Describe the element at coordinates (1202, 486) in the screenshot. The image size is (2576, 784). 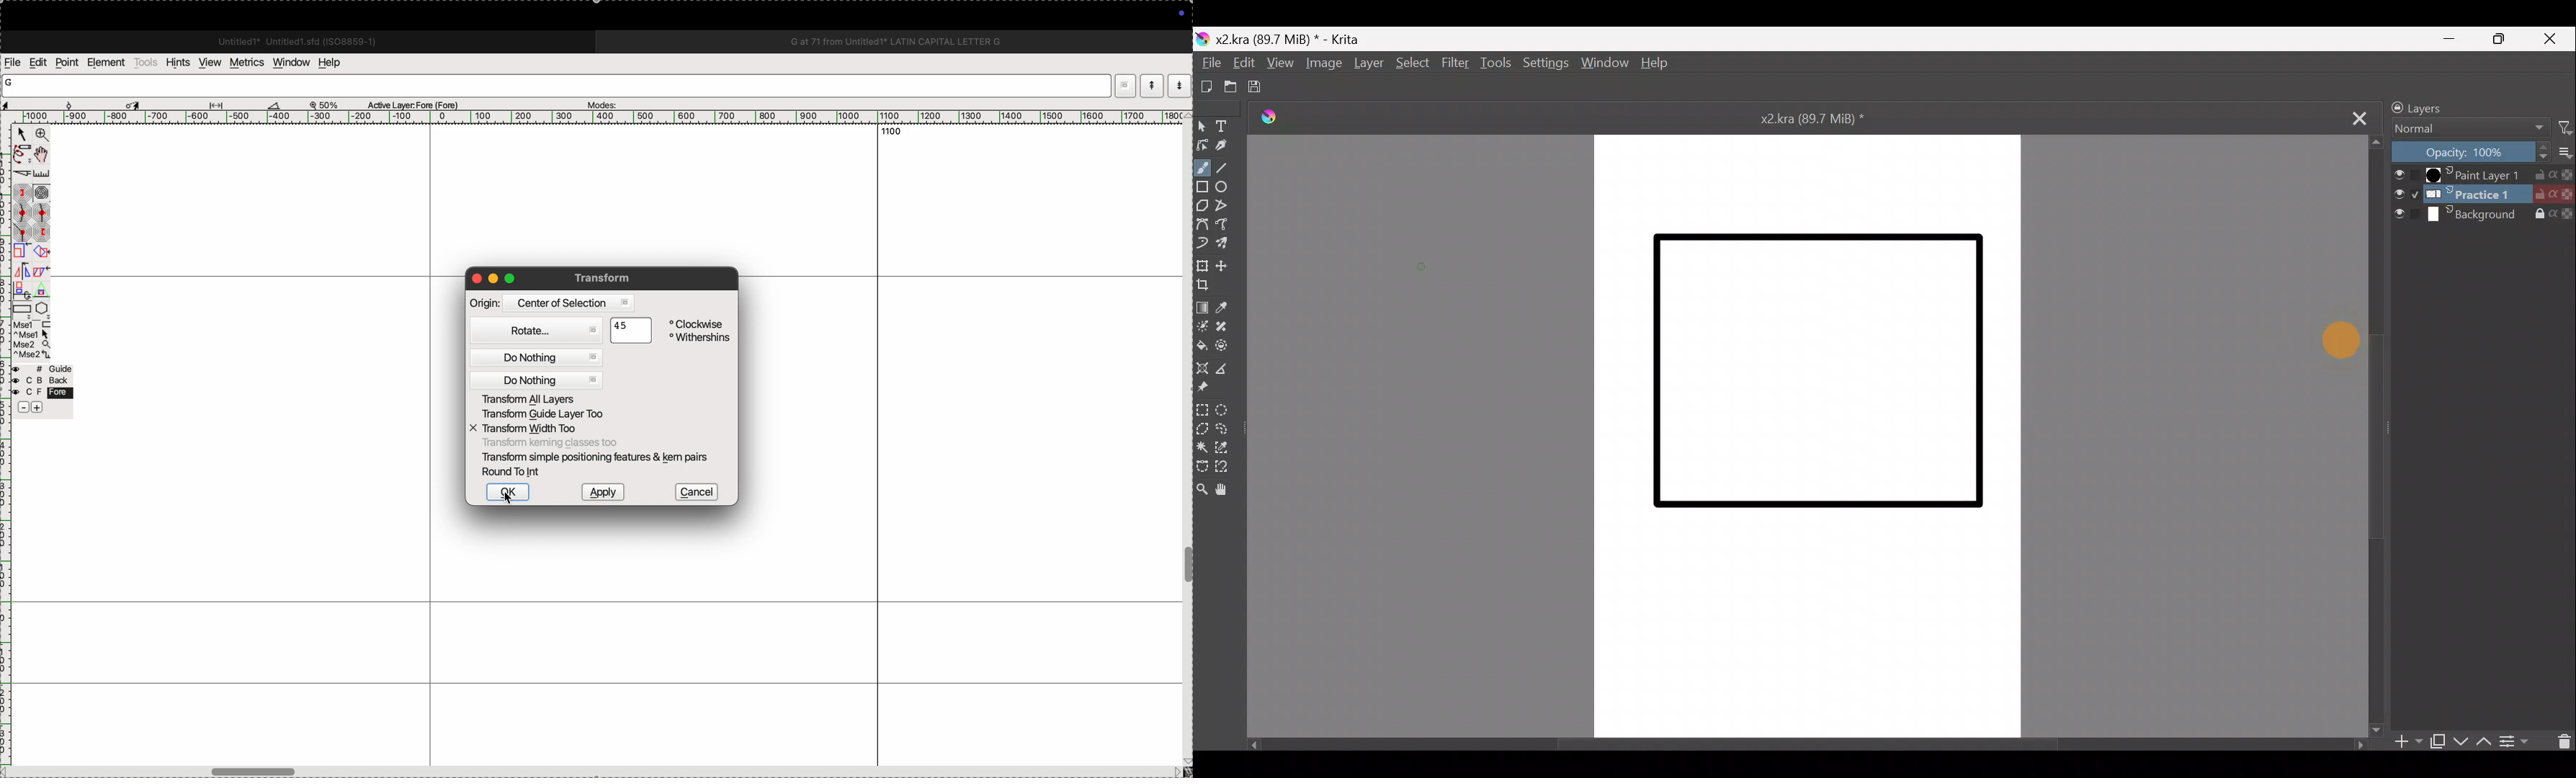
I see `Zoom tool` at that location.